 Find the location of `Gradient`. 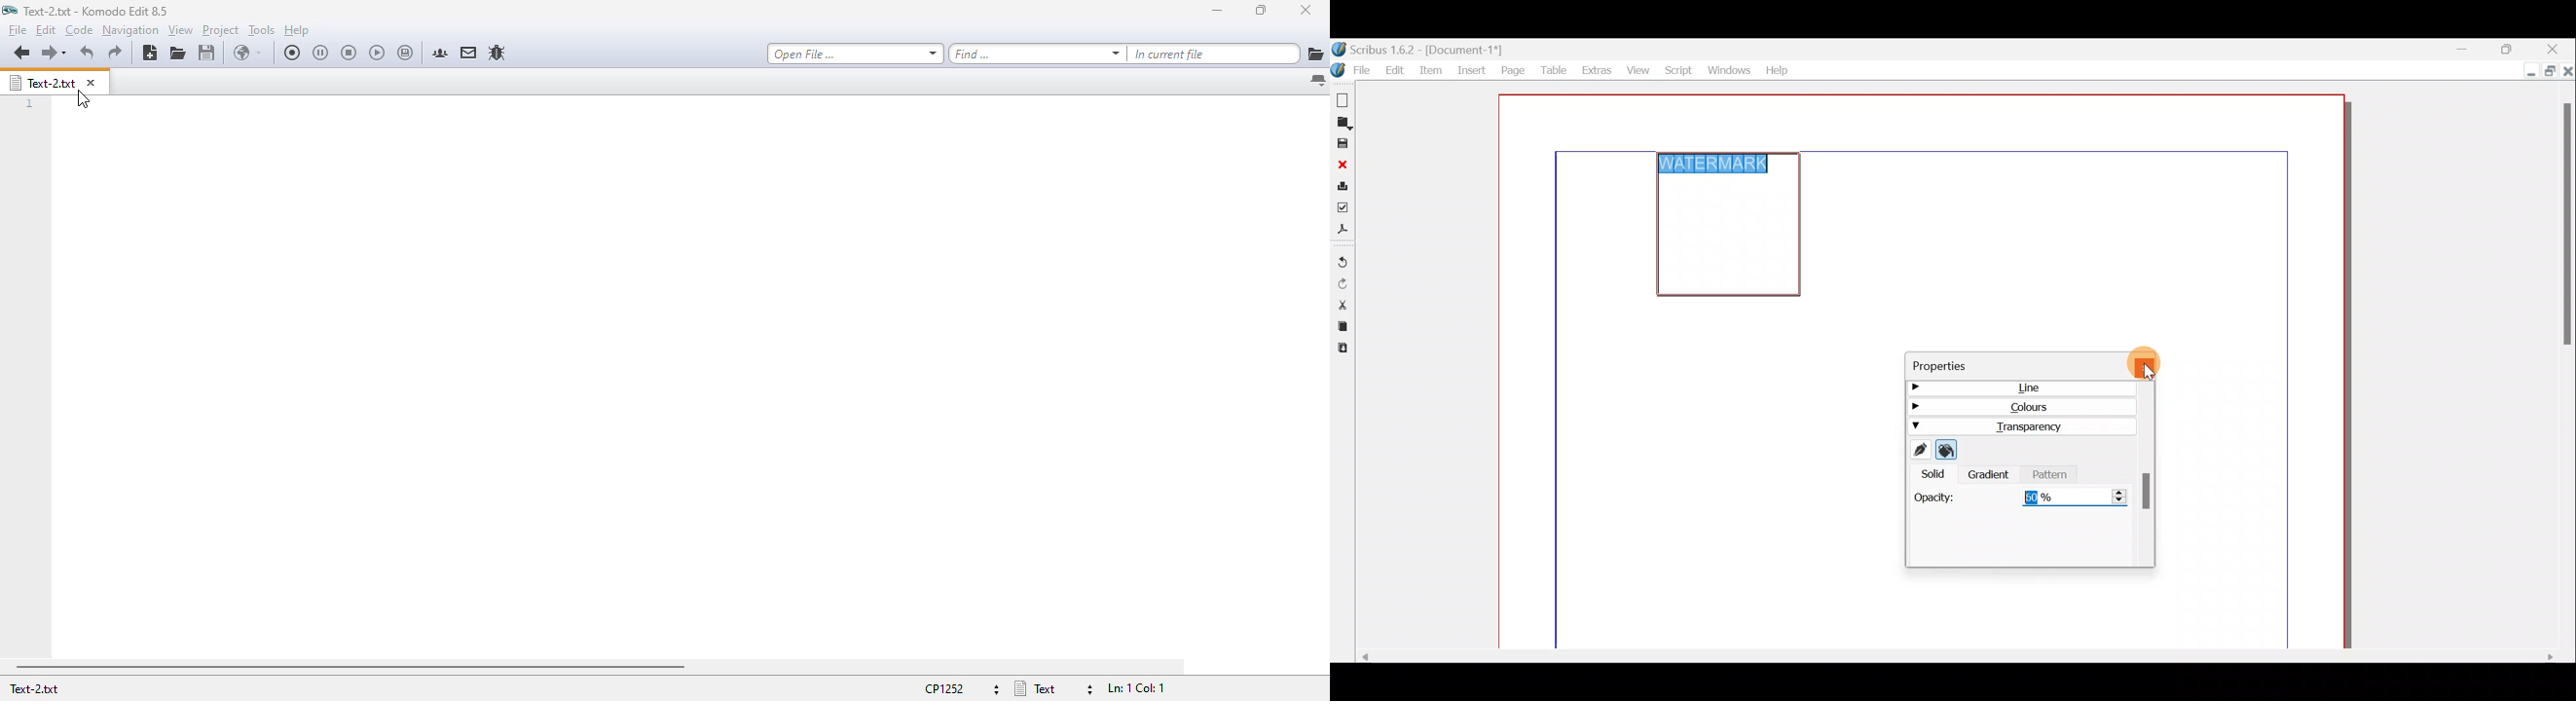

Gradient is located at coordinates (1989, 477).